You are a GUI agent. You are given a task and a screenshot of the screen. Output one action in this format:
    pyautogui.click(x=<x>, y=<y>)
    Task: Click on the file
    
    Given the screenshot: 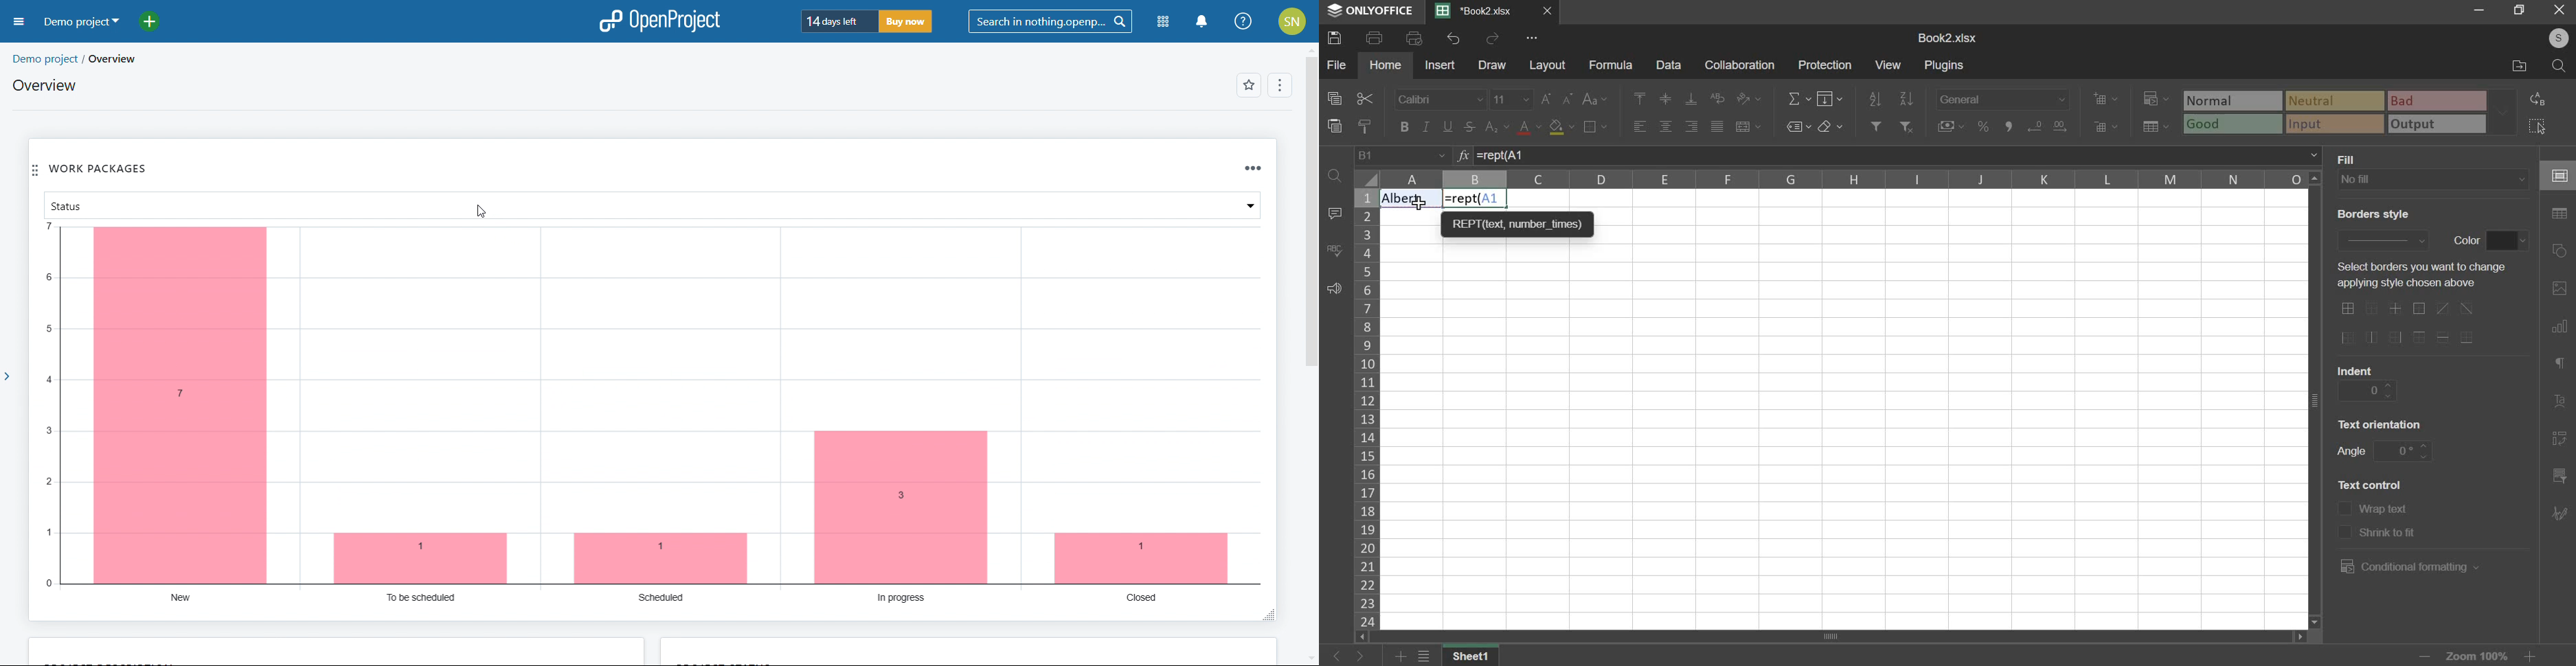 What is the action you would take?
    pyautogui.click(x=1336, y=64)
    